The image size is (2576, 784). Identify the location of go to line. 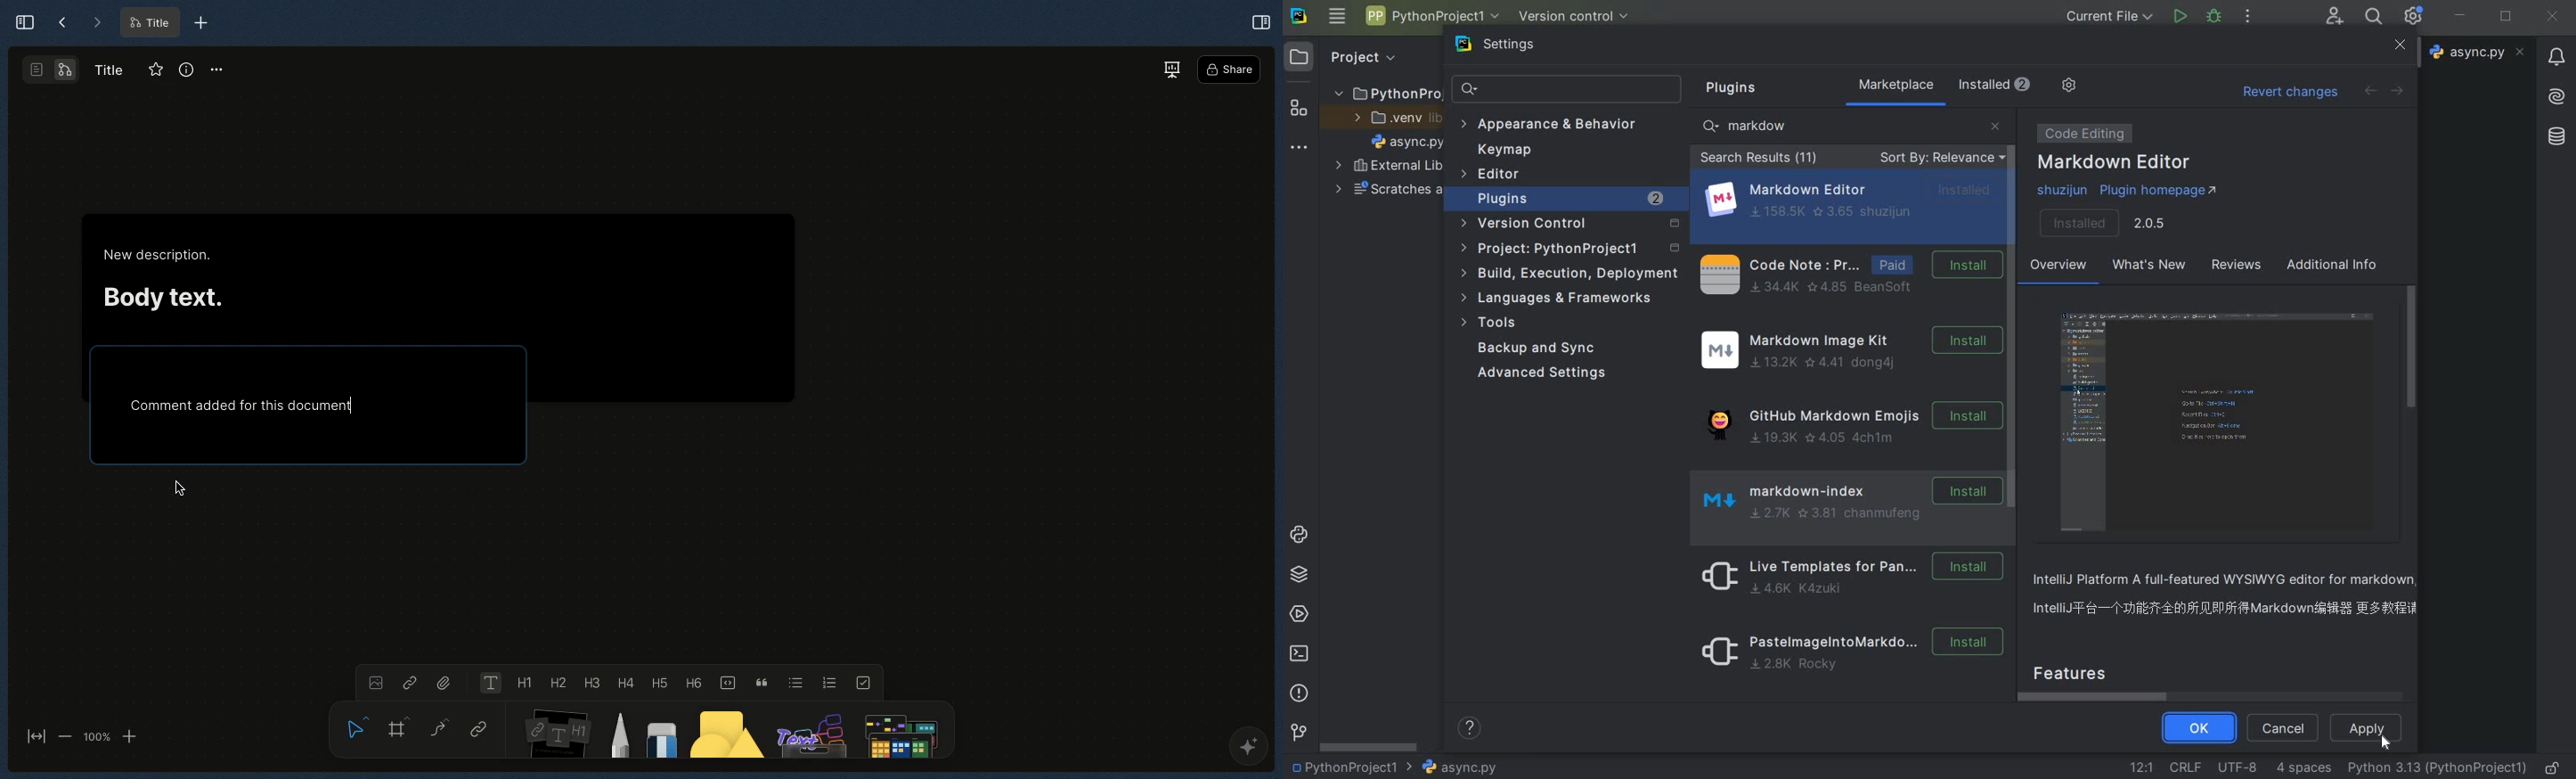
(2142, 766).